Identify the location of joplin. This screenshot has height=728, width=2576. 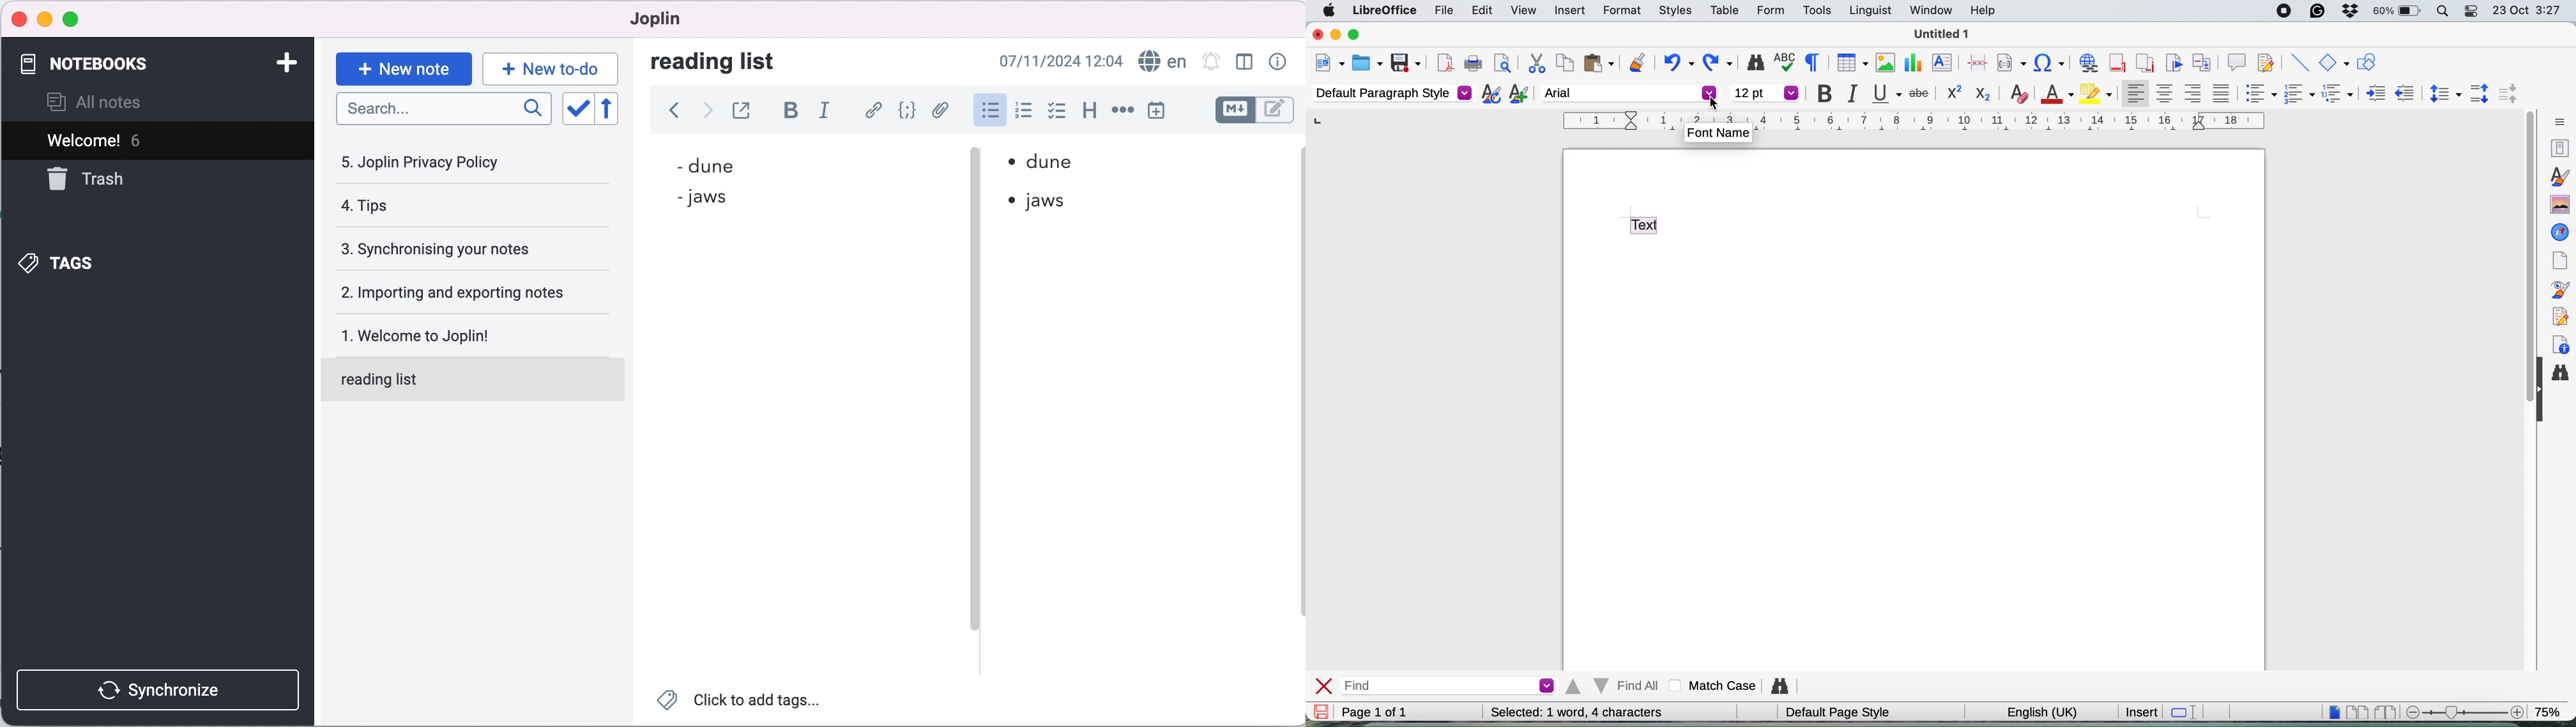
(677, 20).